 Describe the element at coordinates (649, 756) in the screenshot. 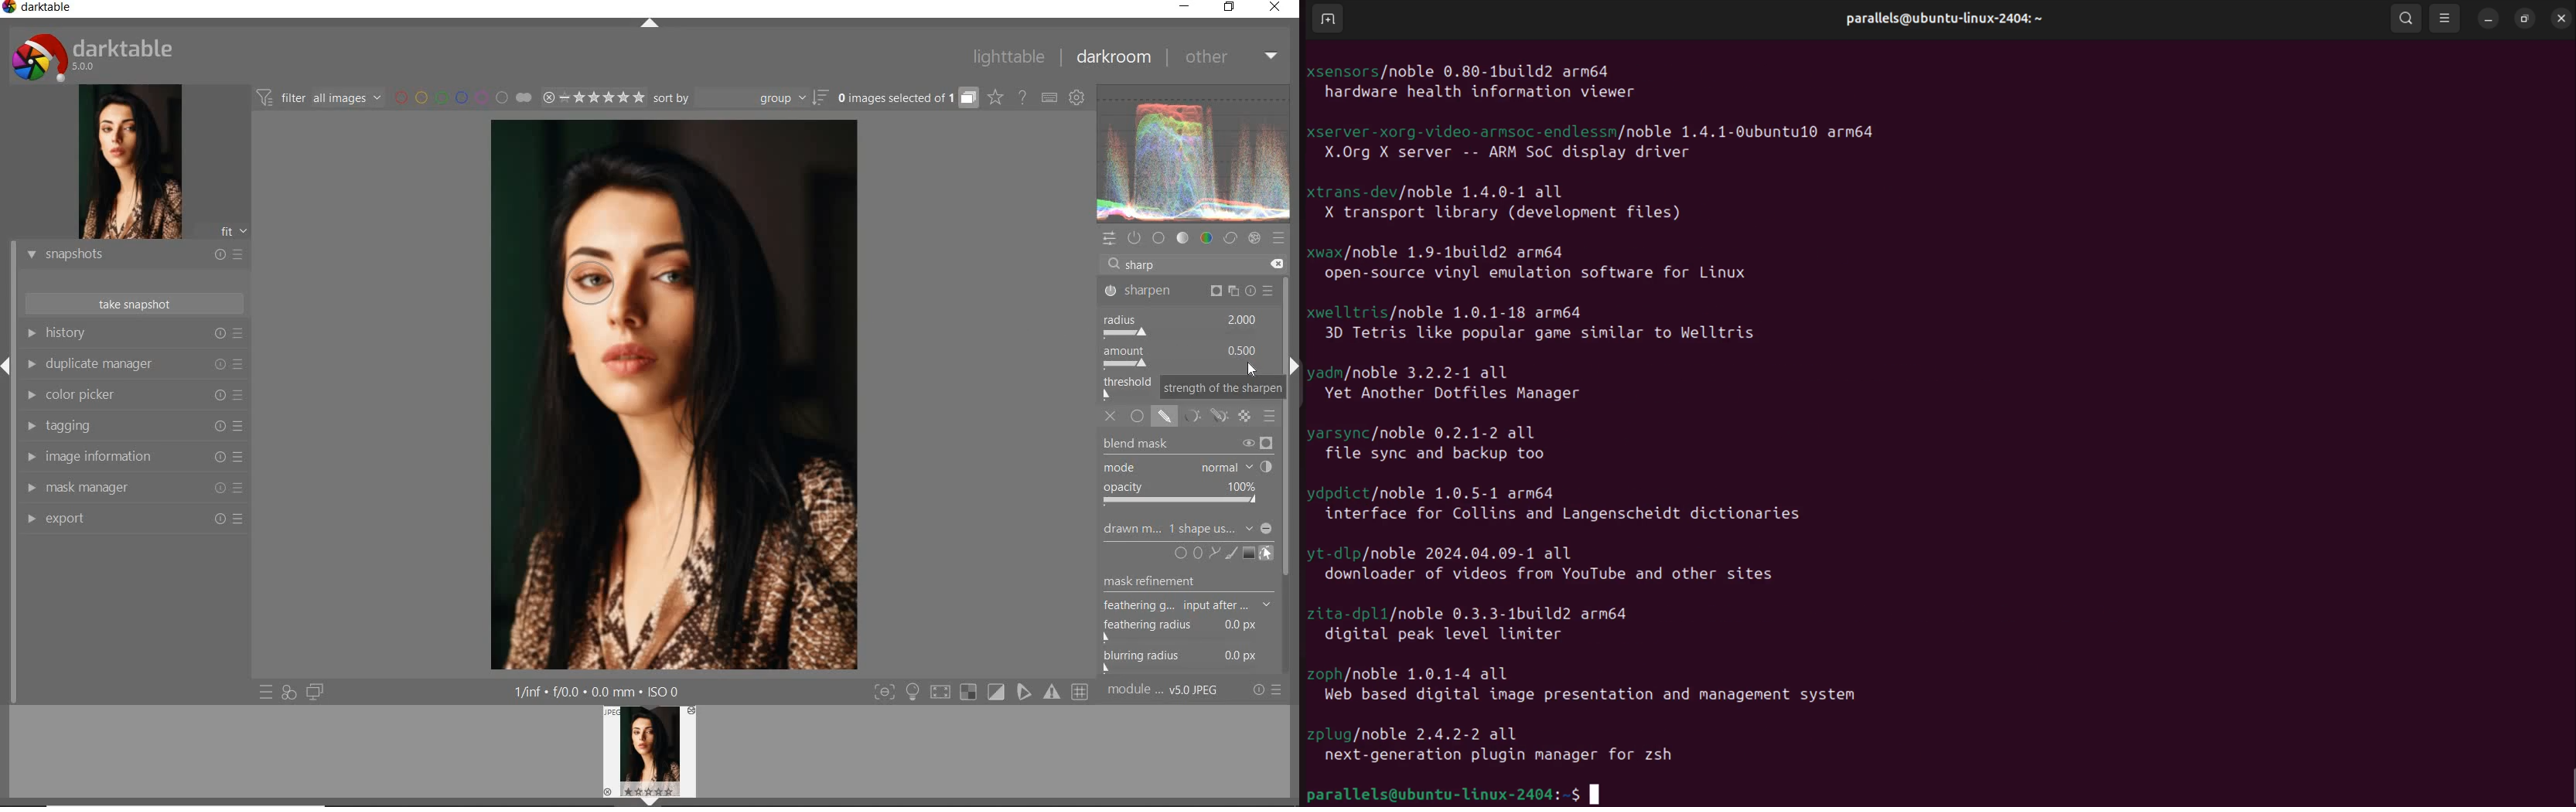

I see `Preview Image` at that location.